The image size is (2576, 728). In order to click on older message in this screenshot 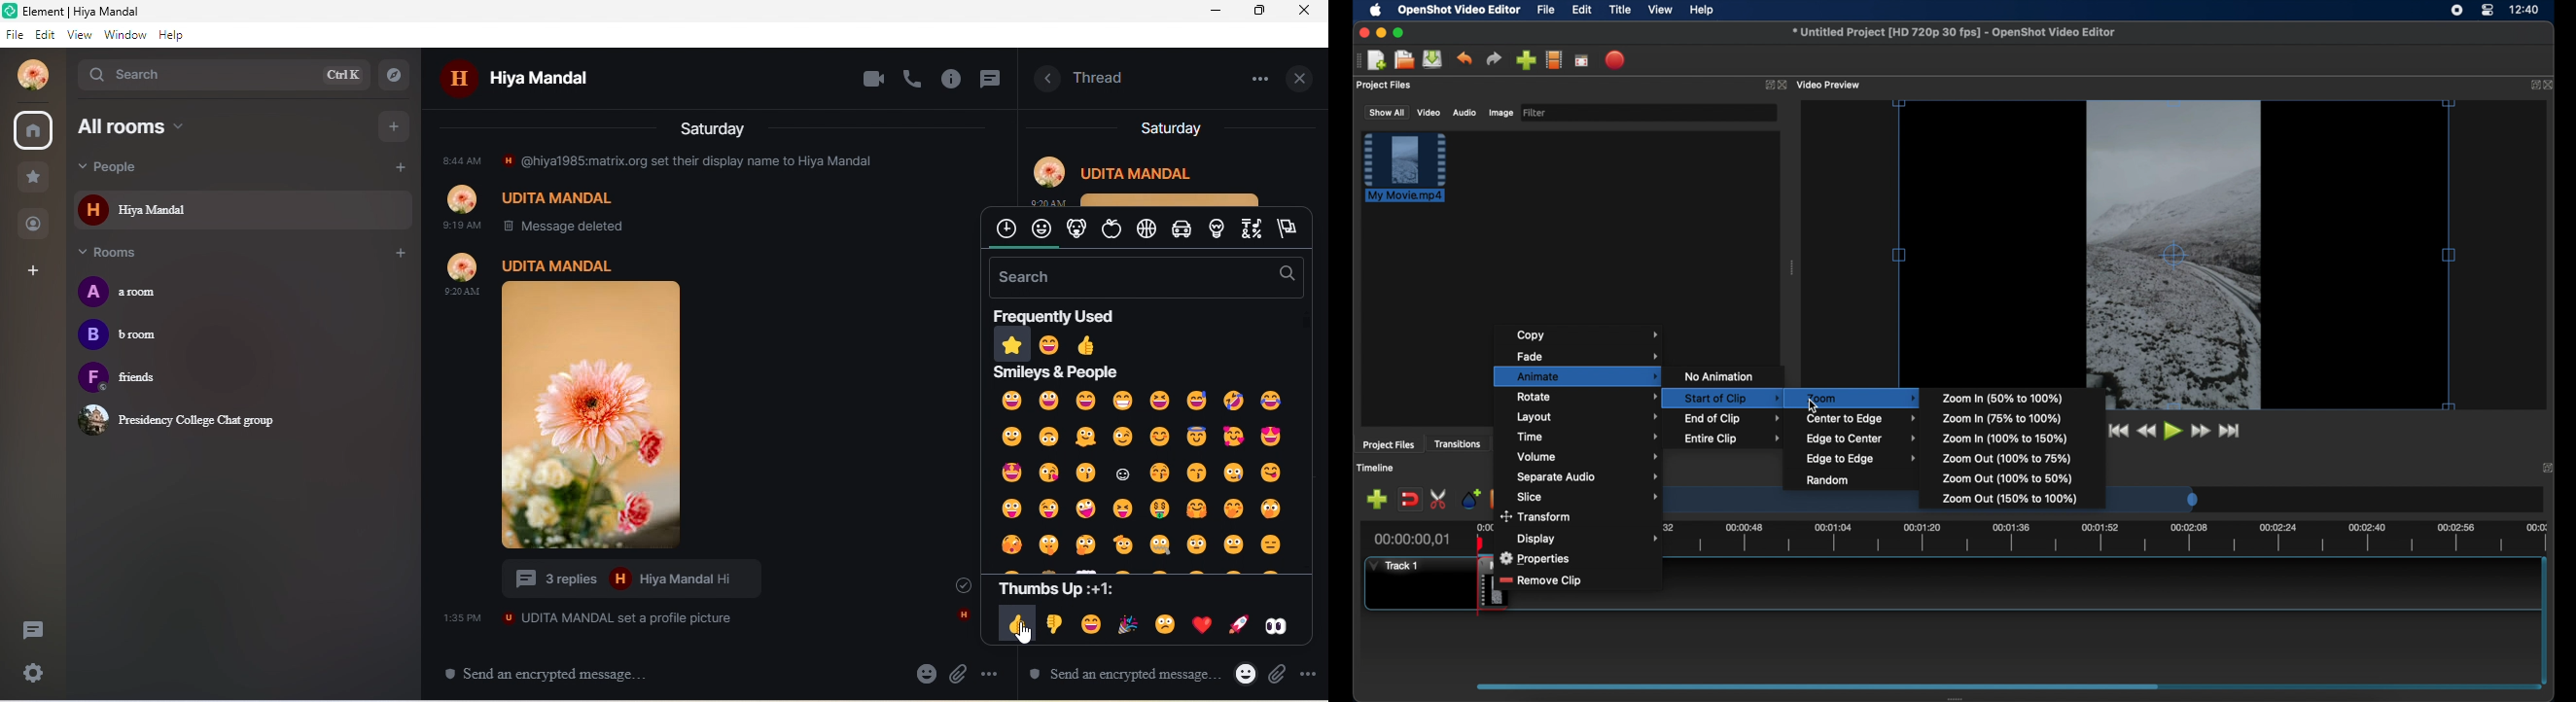, I will do `click(698, 192)`.